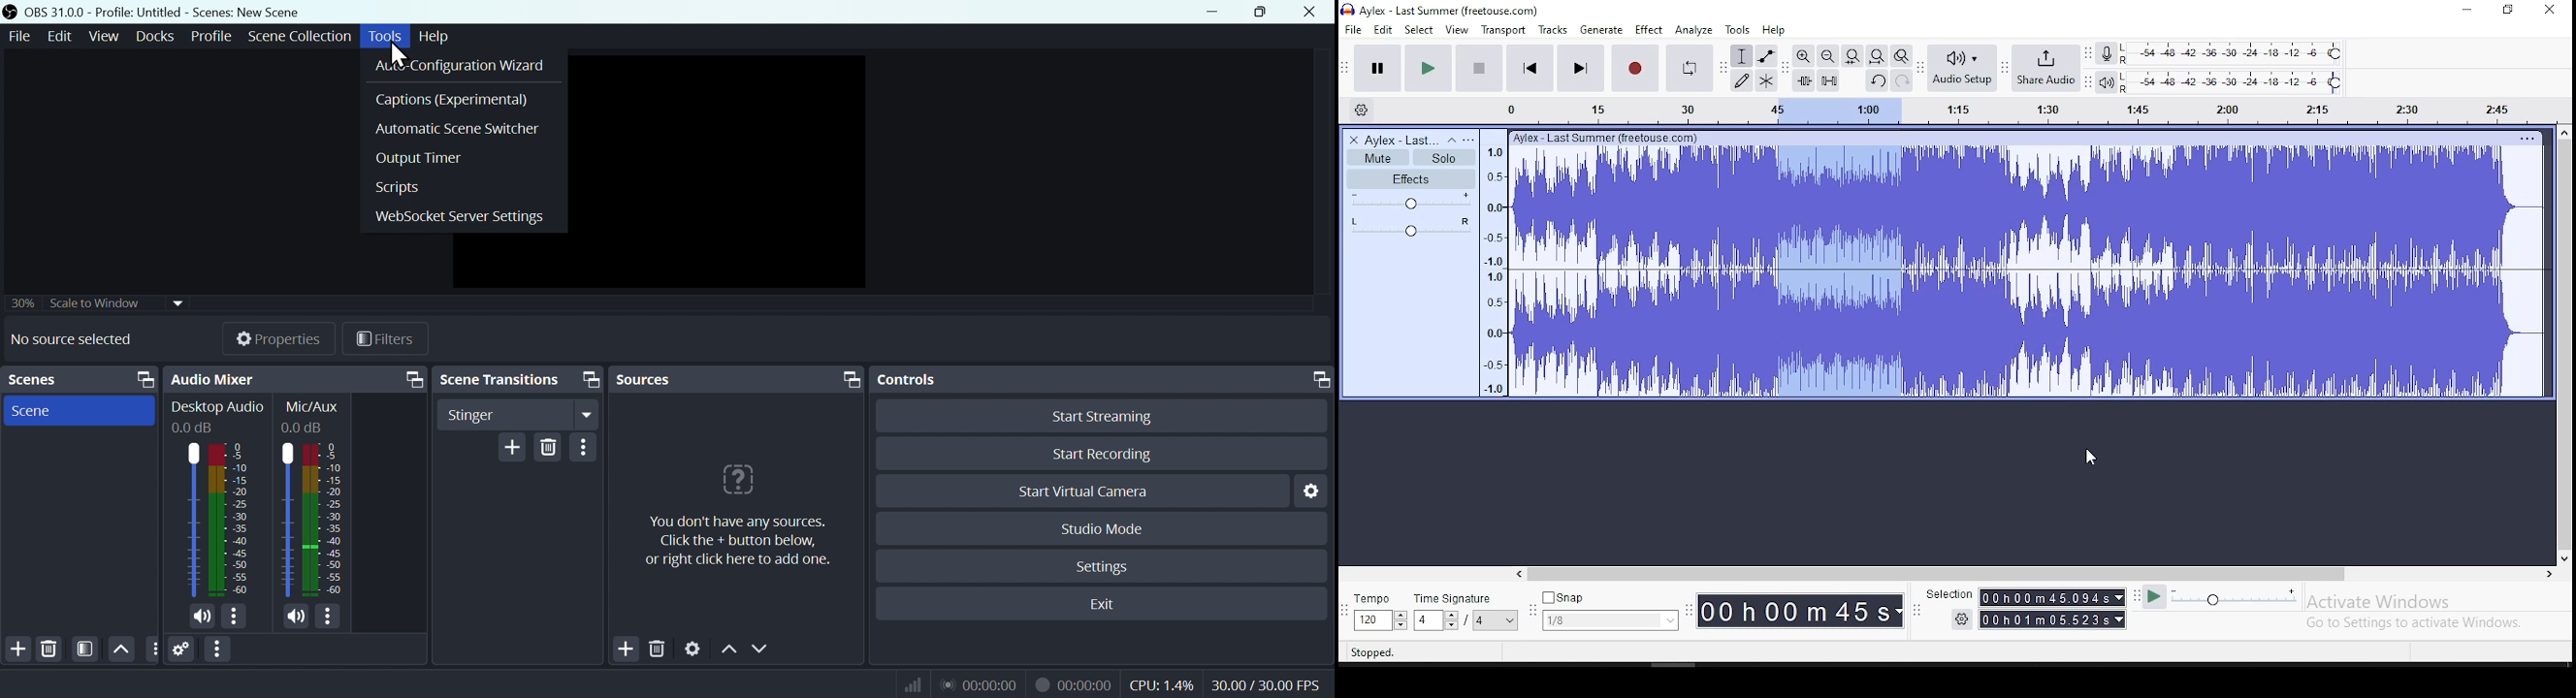  I want to click on you don't have any sources., so click(738, 542).